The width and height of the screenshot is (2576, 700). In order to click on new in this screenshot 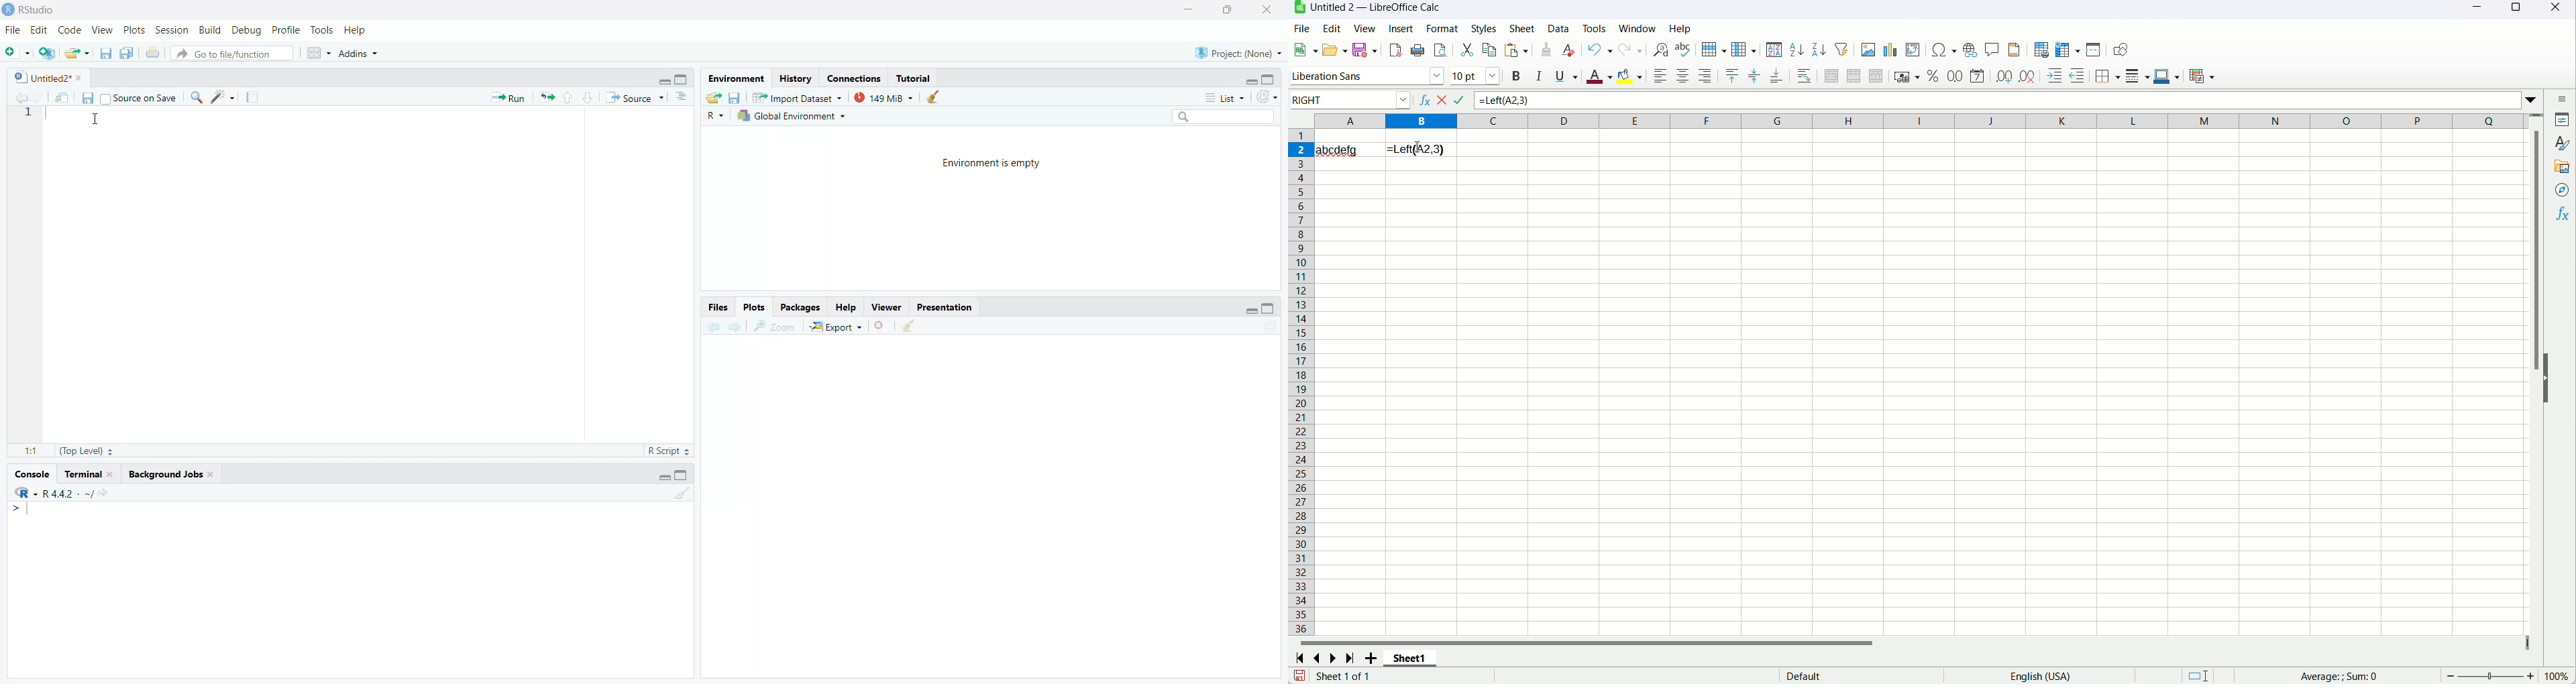, I will do `click(1307, 48)`.